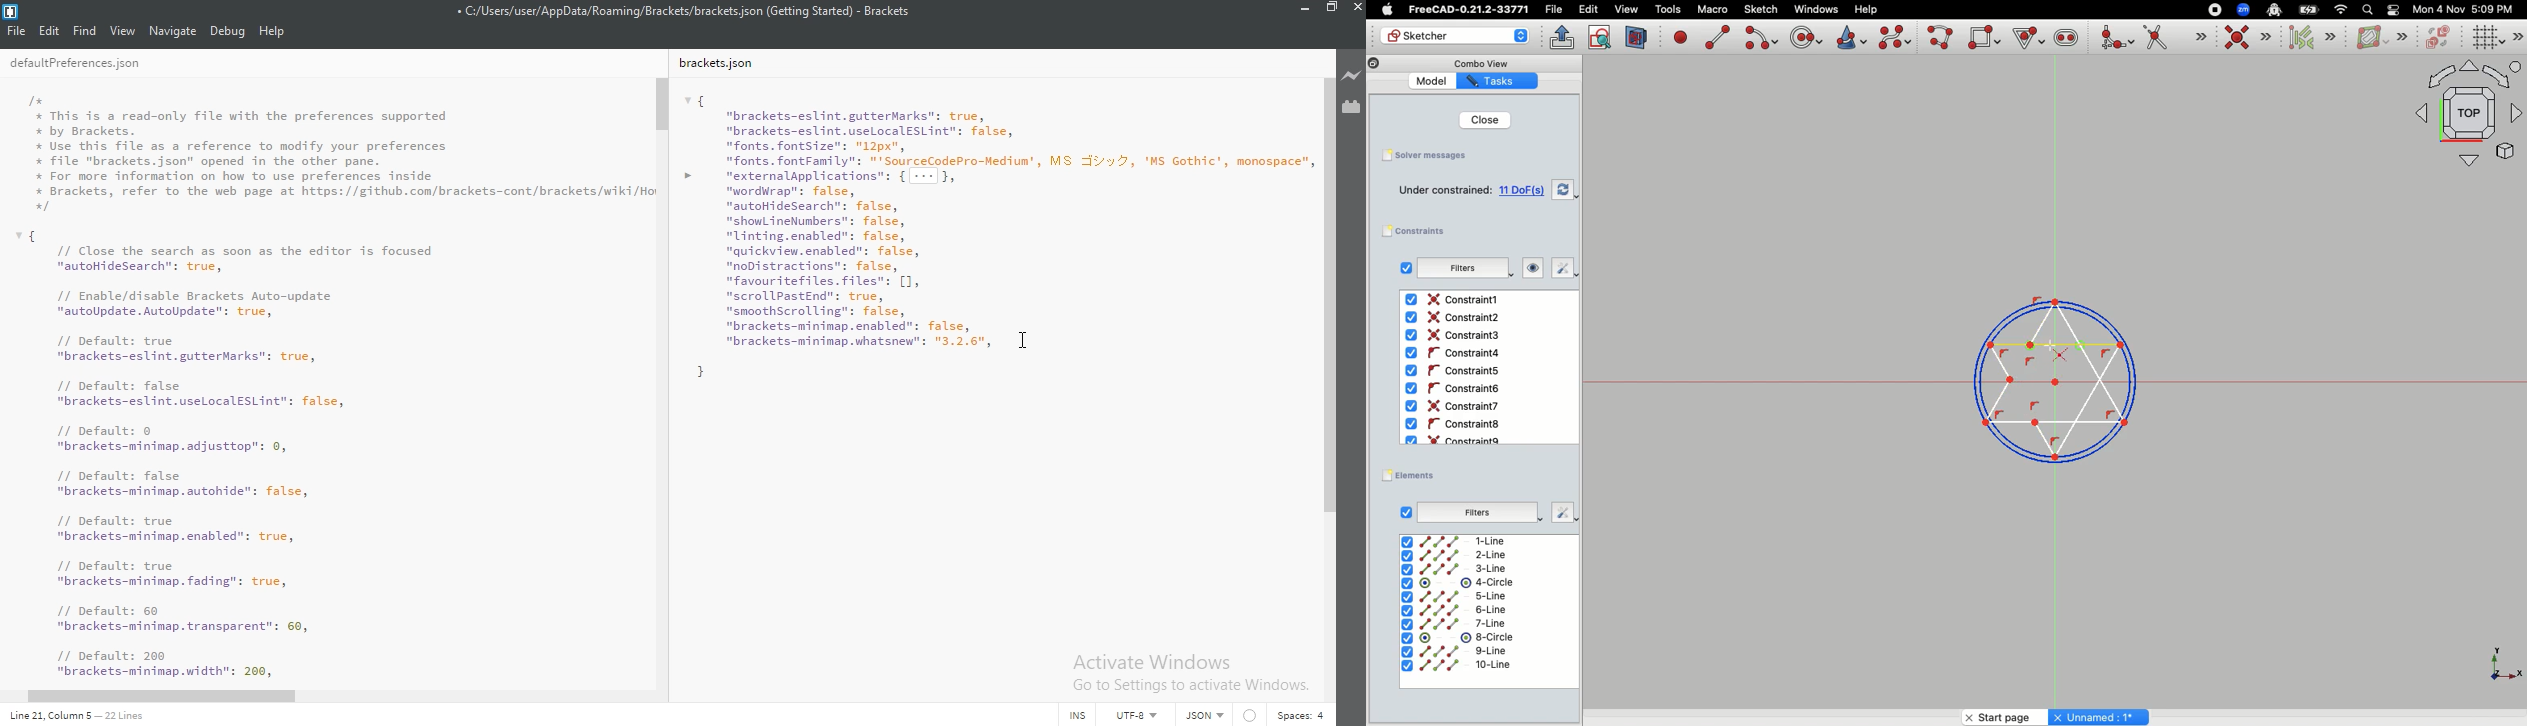 The width and height of the screenshot is (2548, 728). I want to click on Constraint9, so click(1457, 439).